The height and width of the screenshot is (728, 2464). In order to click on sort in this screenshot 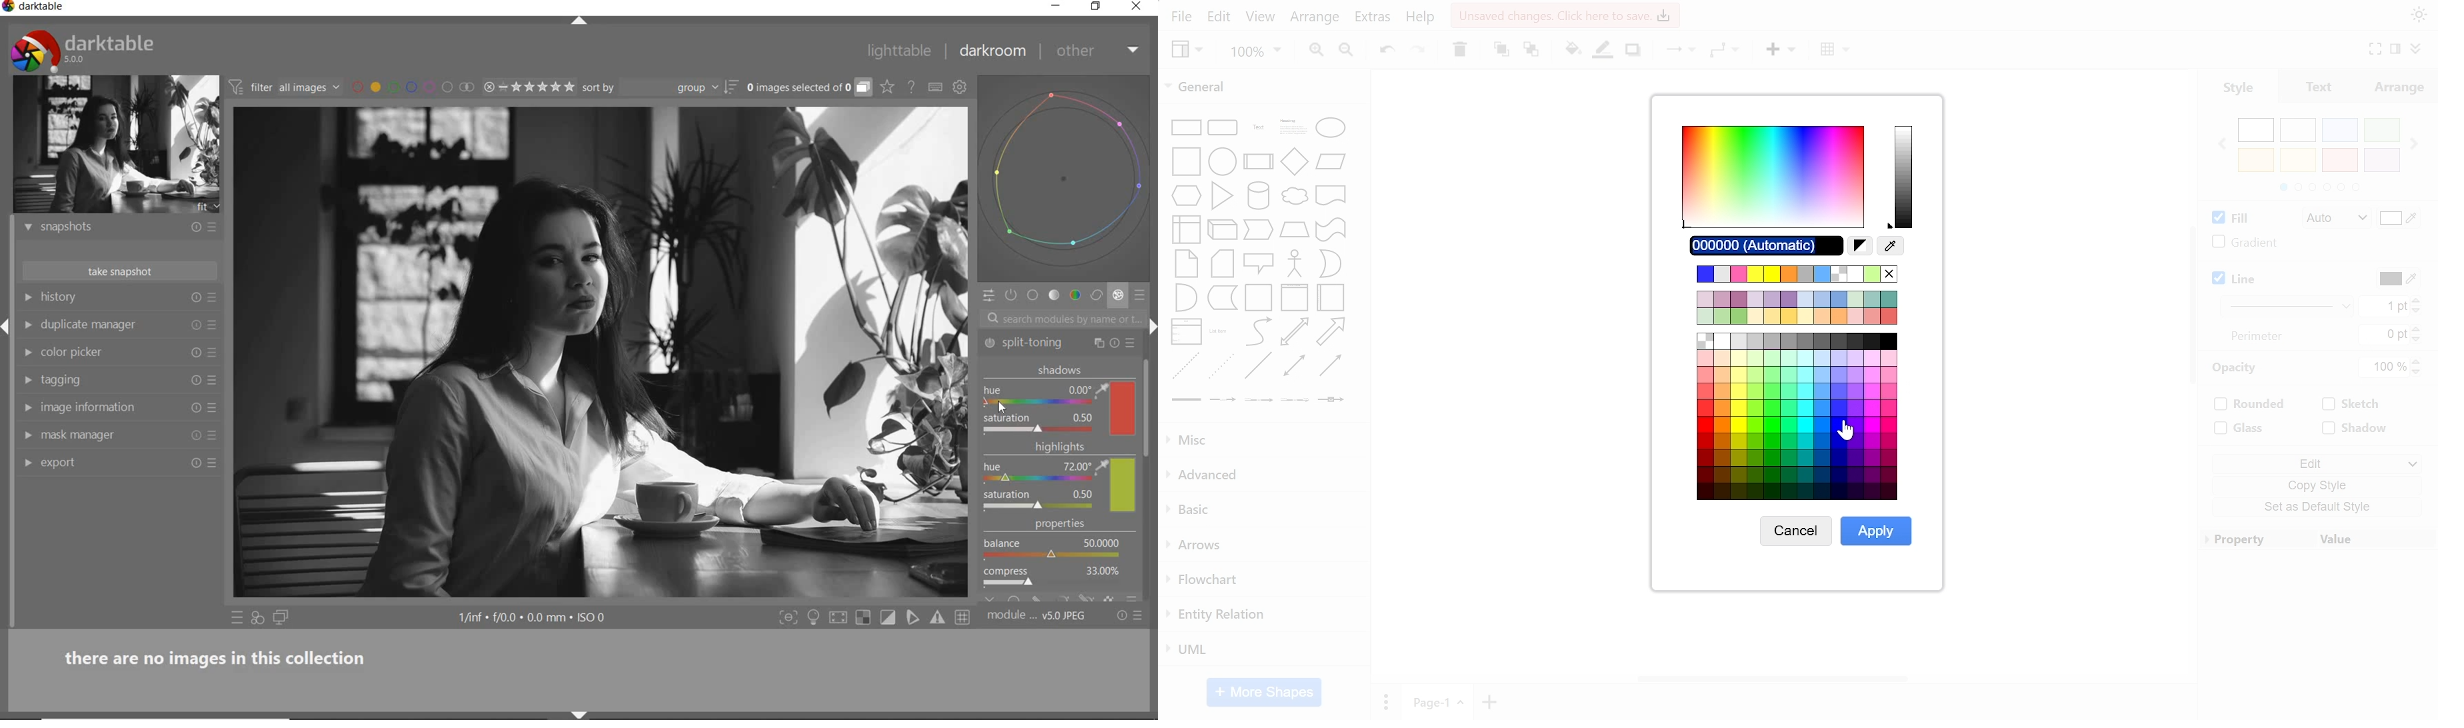, I will do `click(659, 88)`.